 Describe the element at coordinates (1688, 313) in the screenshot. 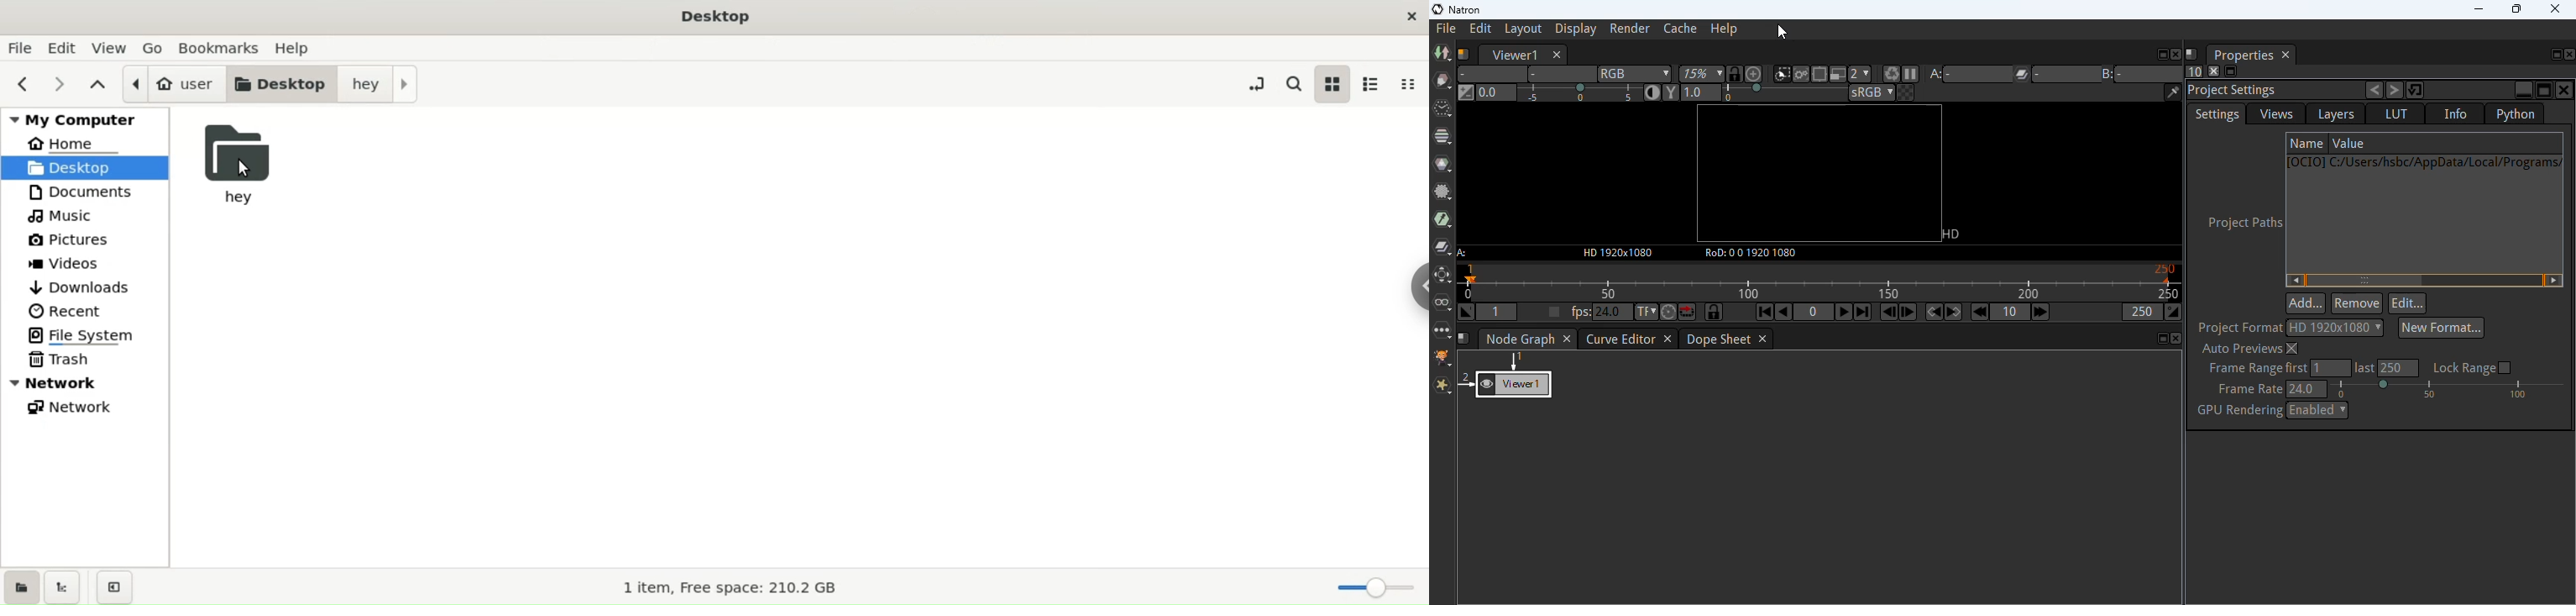

I see `behaviour to adopt when the playback hit the end of the range: loop, bounce or stop.` at that location.